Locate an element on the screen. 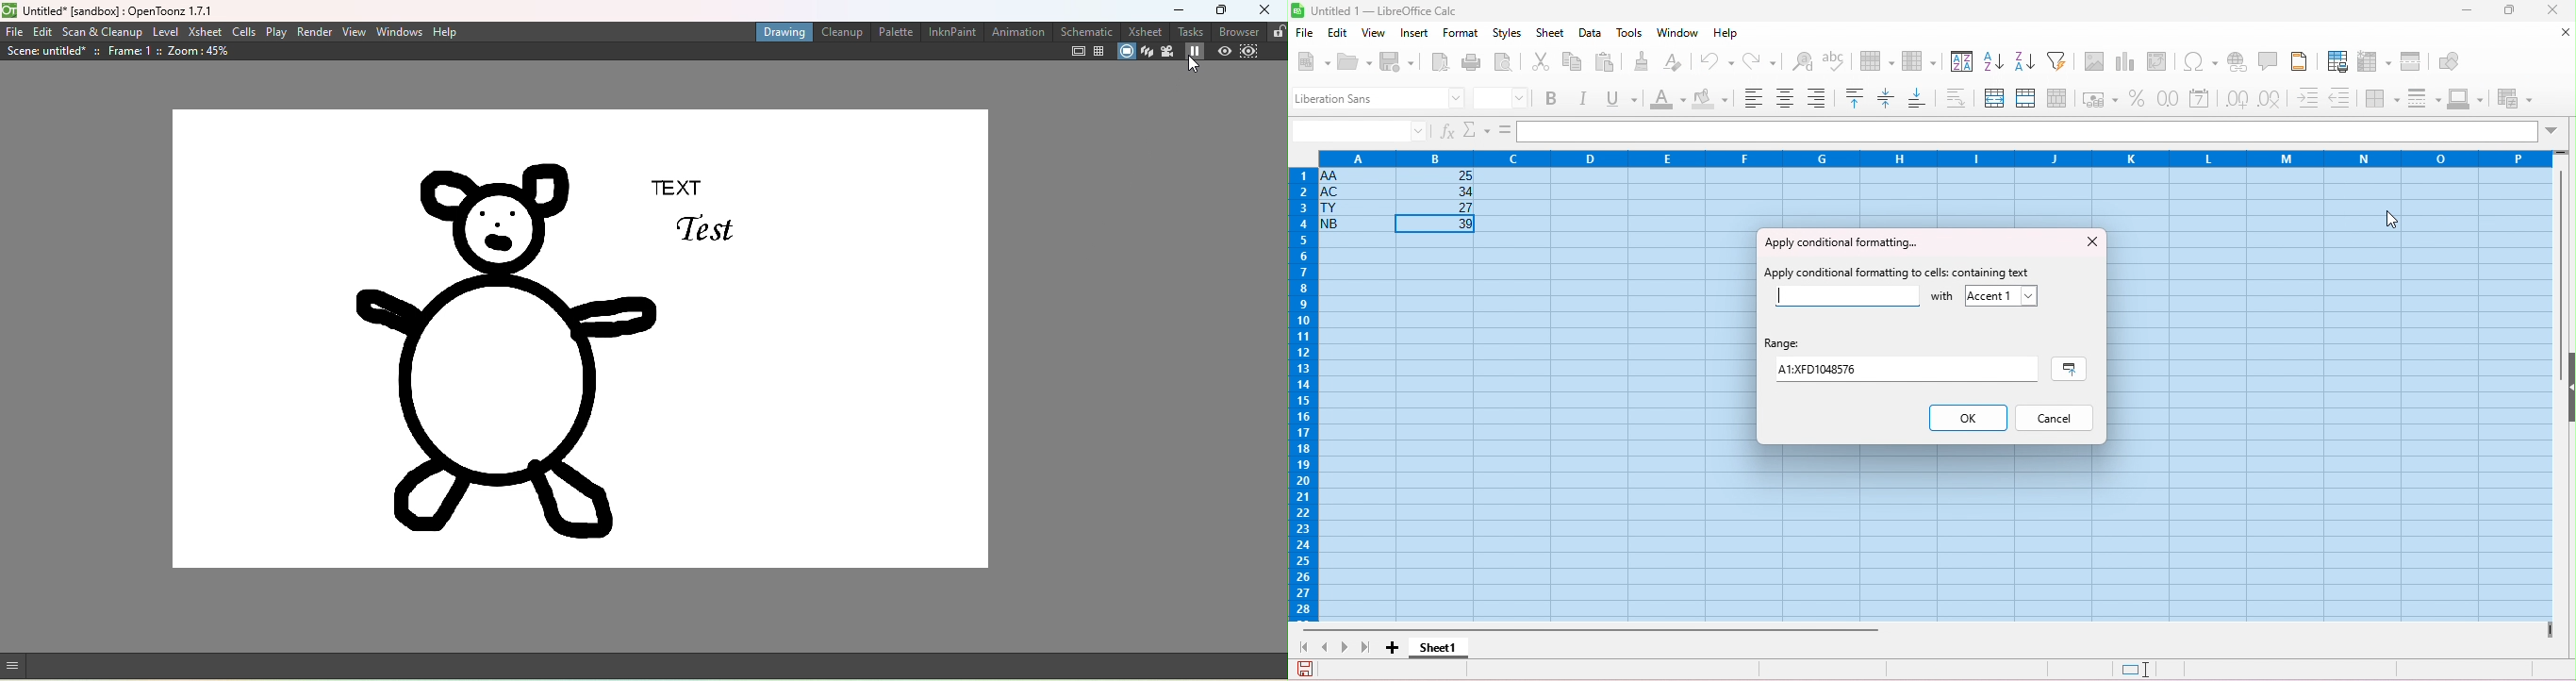  File name is located at coordinates (108, 10).